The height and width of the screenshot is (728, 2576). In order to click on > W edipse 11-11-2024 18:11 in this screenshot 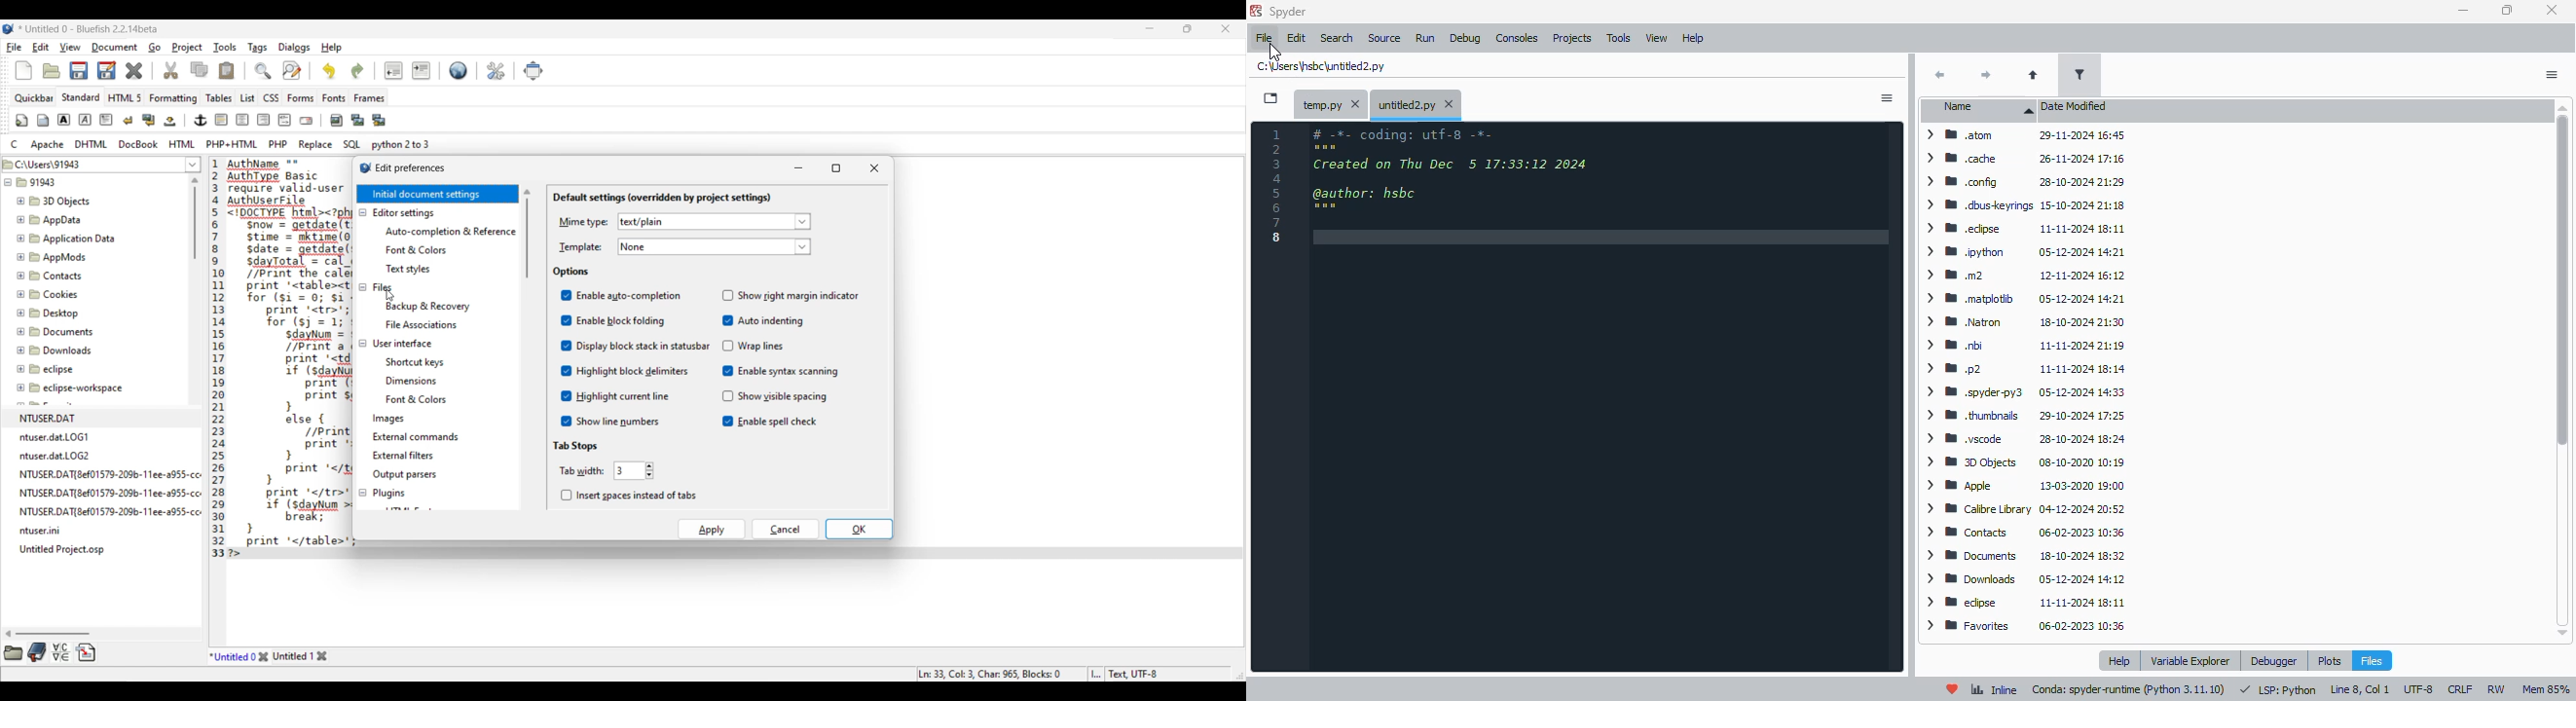, I will do `click(2026, 604)`.